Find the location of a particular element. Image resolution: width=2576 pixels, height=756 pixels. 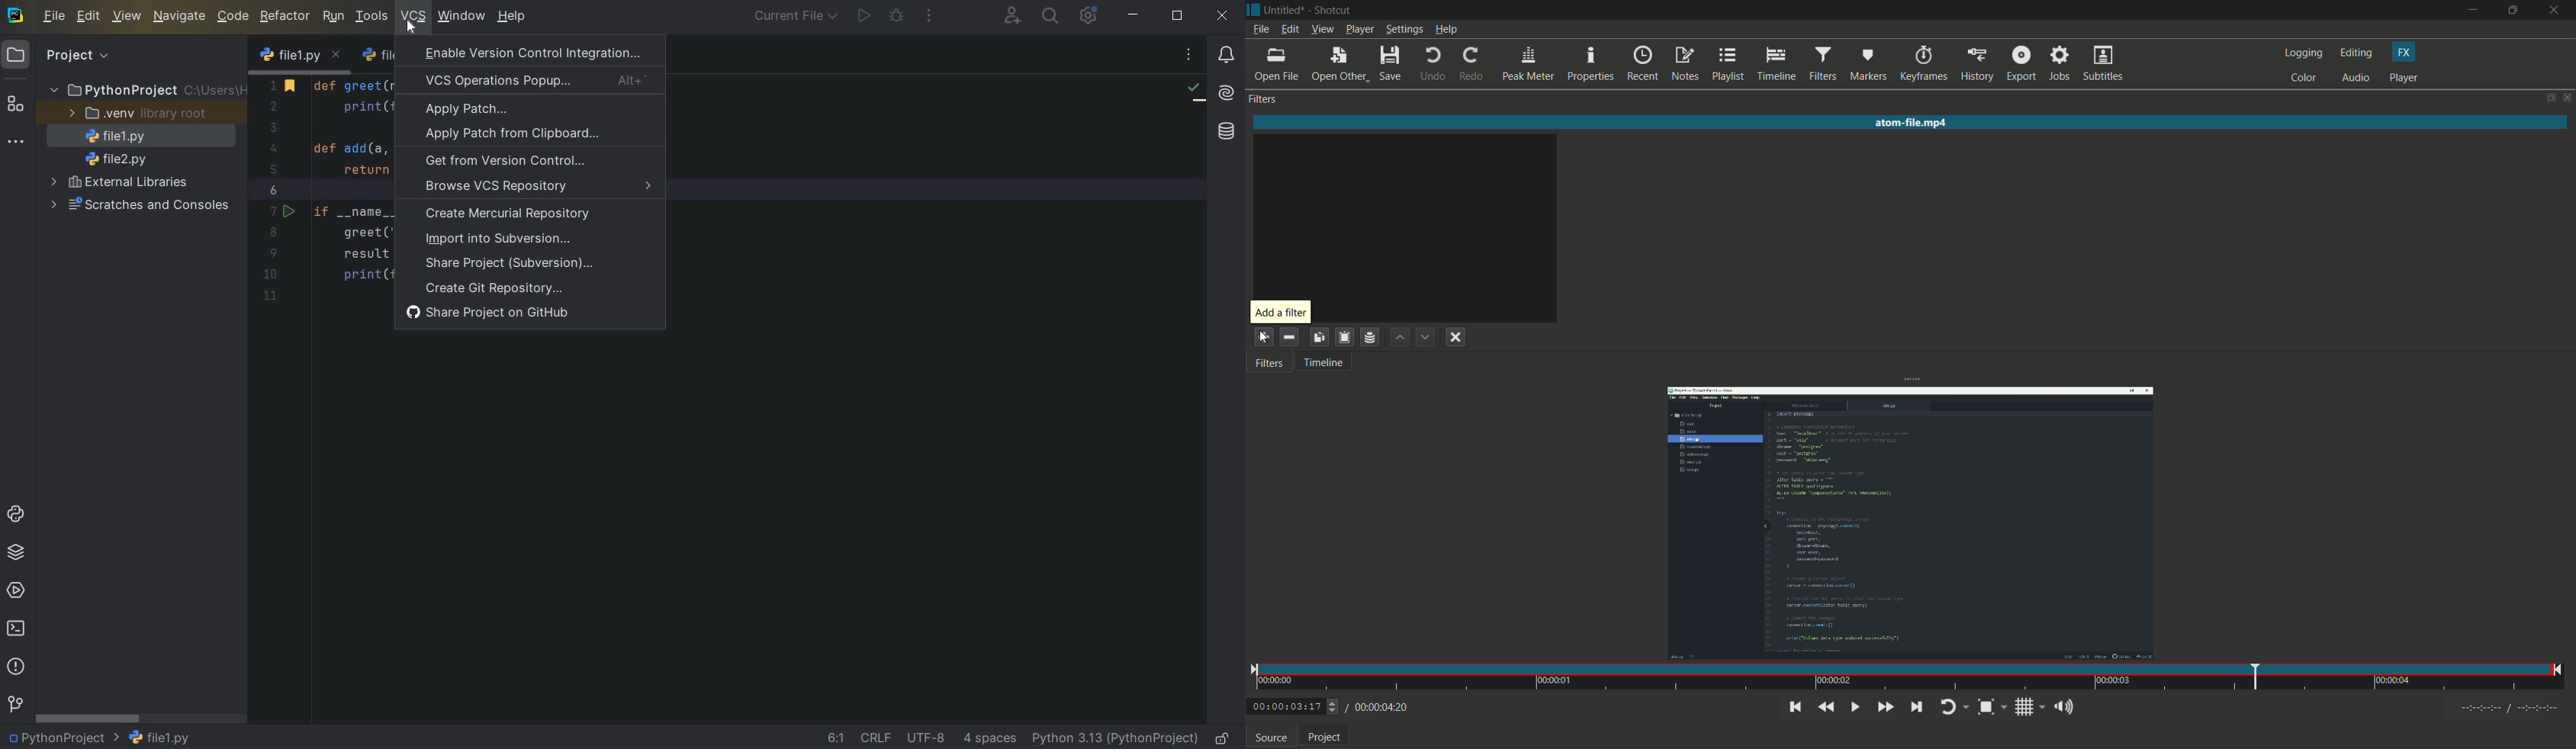

minimize is located at coordinates (2474, 10).